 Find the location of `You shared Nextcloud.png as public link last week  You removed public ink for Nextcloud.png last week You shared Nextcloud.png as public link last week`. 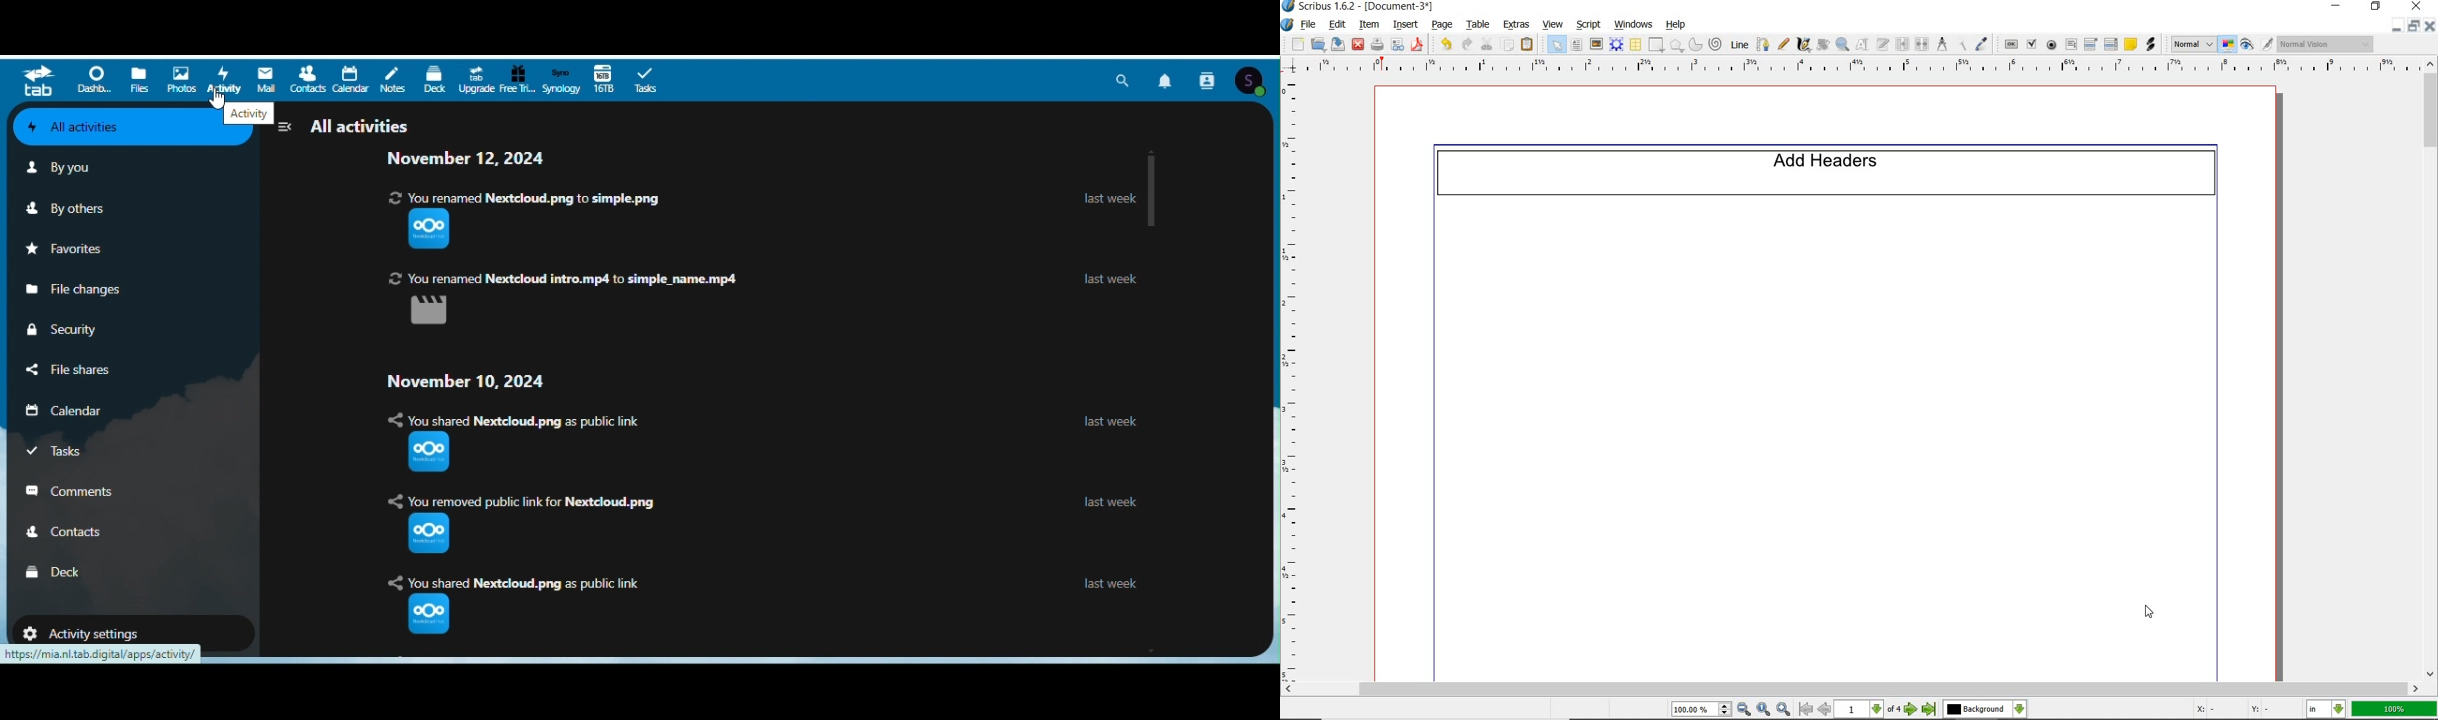

You shared Nextcloud.png as public link last week  You removed public ink for Nextcloud.png last week You shared Nextcloud.png as public link last week is located at coordinates (771, 525).